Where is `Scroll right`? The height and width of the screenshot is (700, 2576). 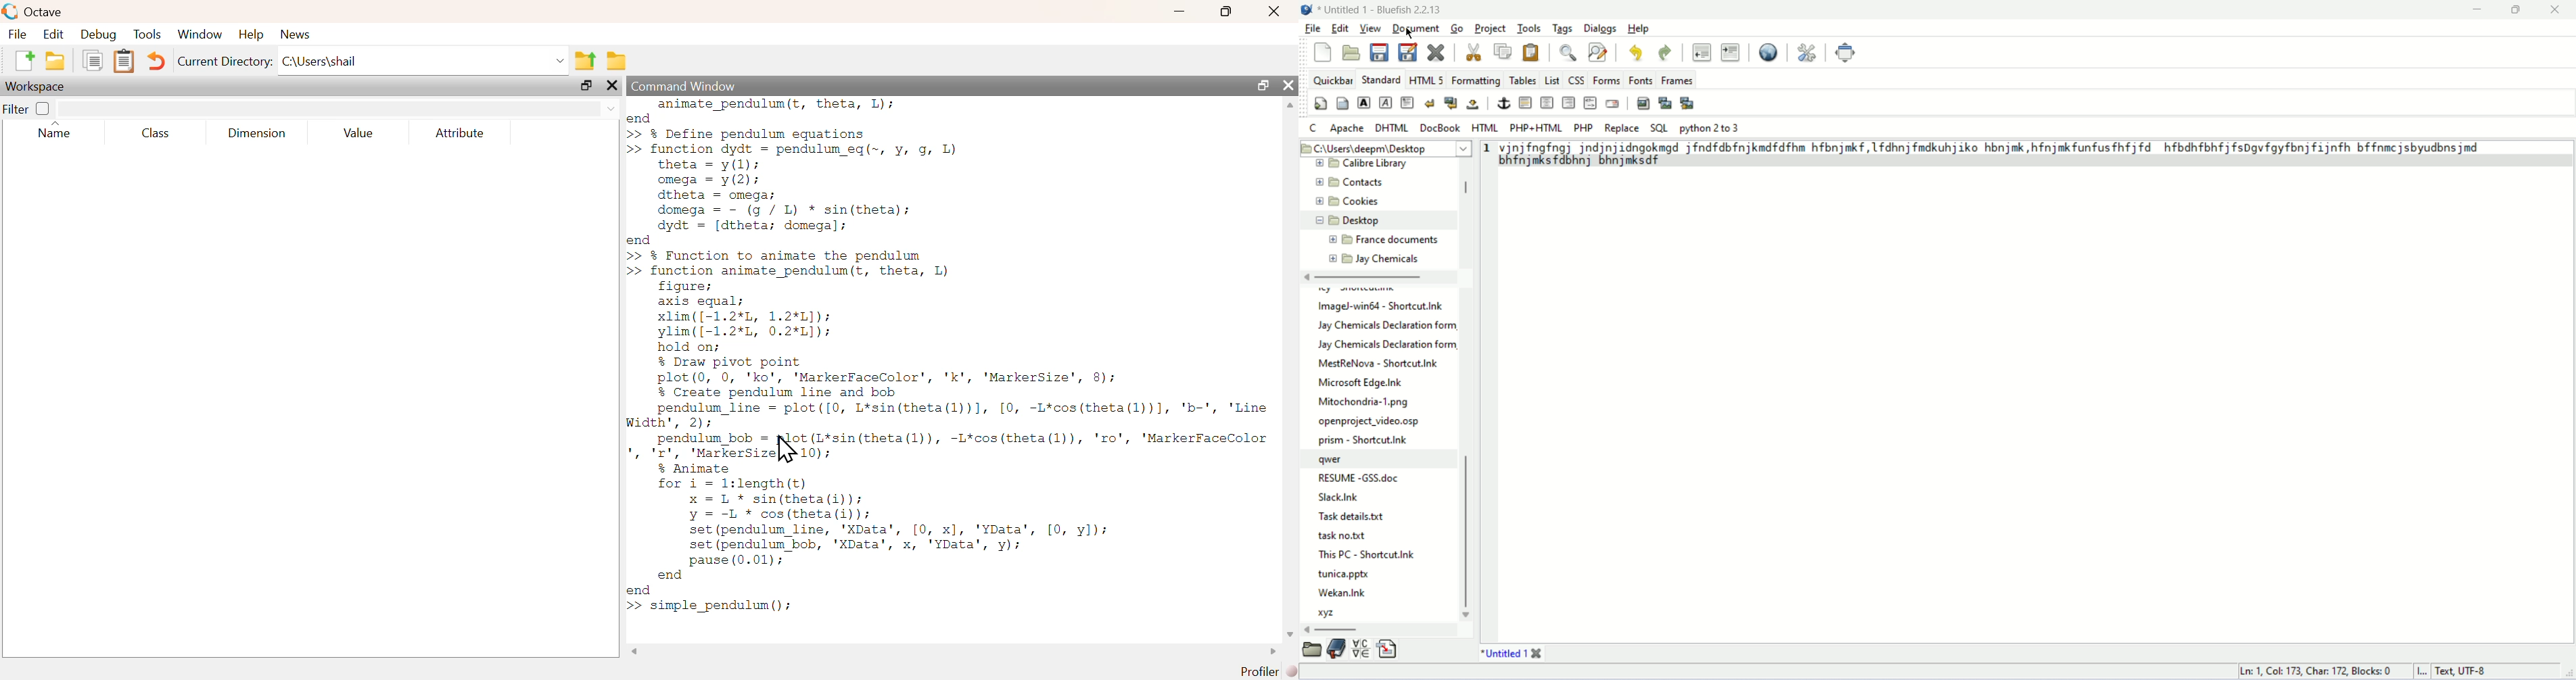
Scroll right is located at coordinates (1269, 653).